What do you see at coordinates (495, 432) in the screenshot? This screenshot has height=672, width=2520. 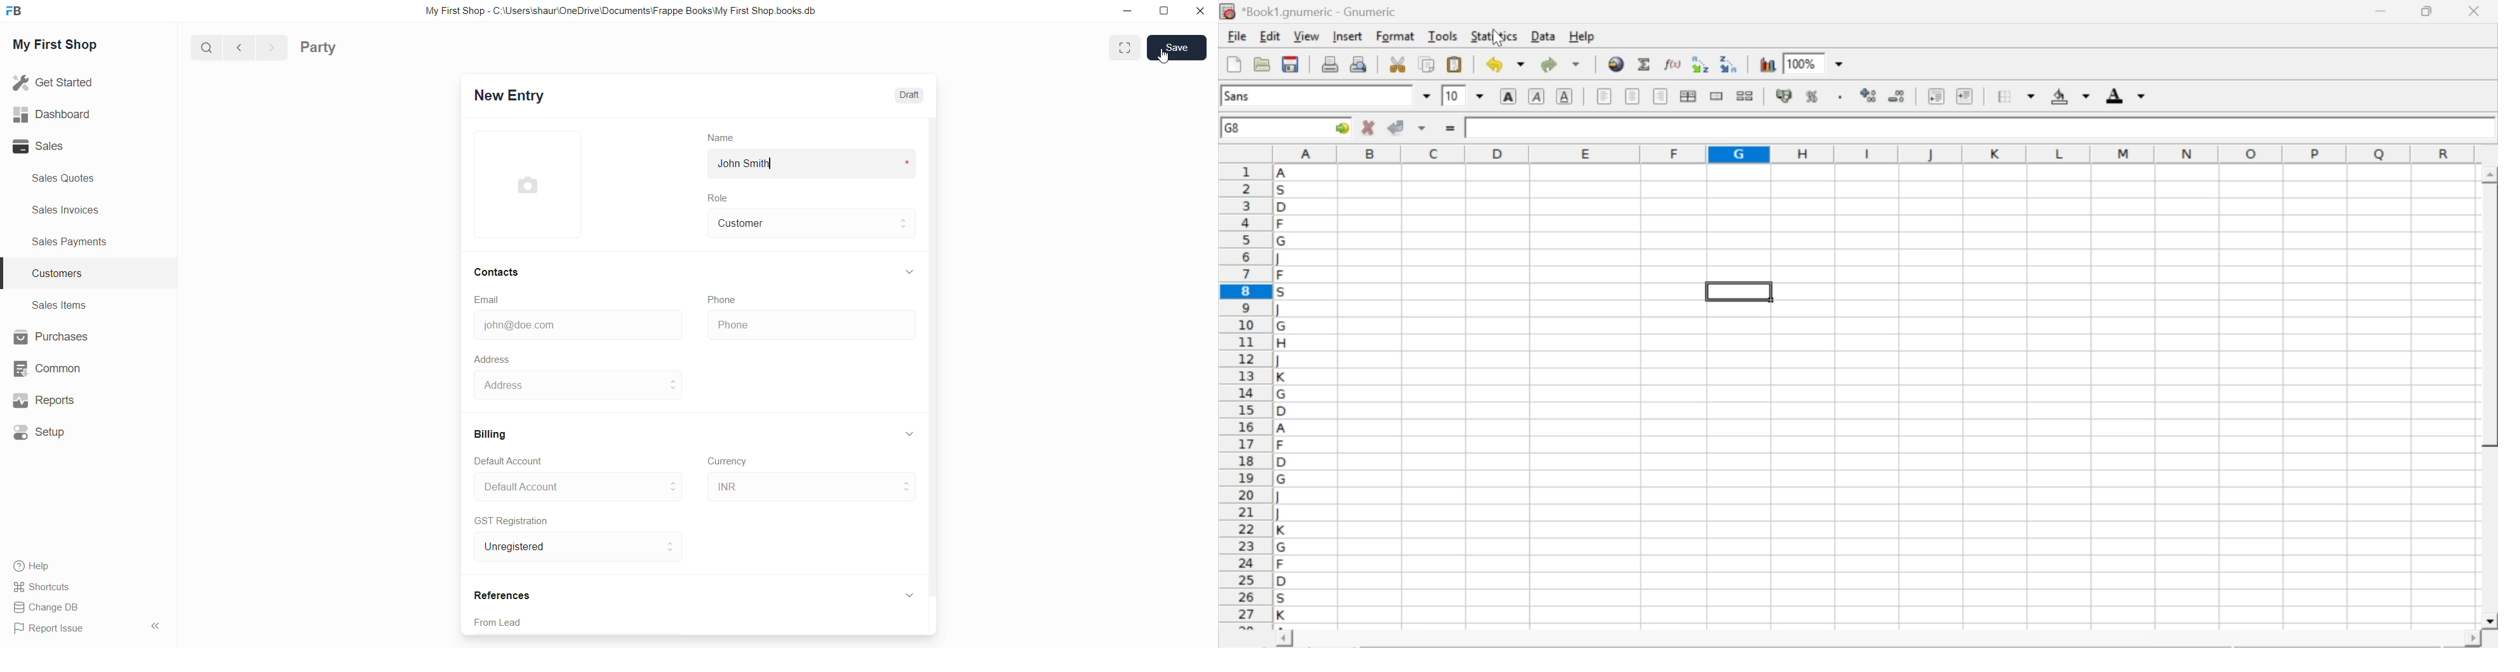 I see `Billing` at bounding box center [495, 432].